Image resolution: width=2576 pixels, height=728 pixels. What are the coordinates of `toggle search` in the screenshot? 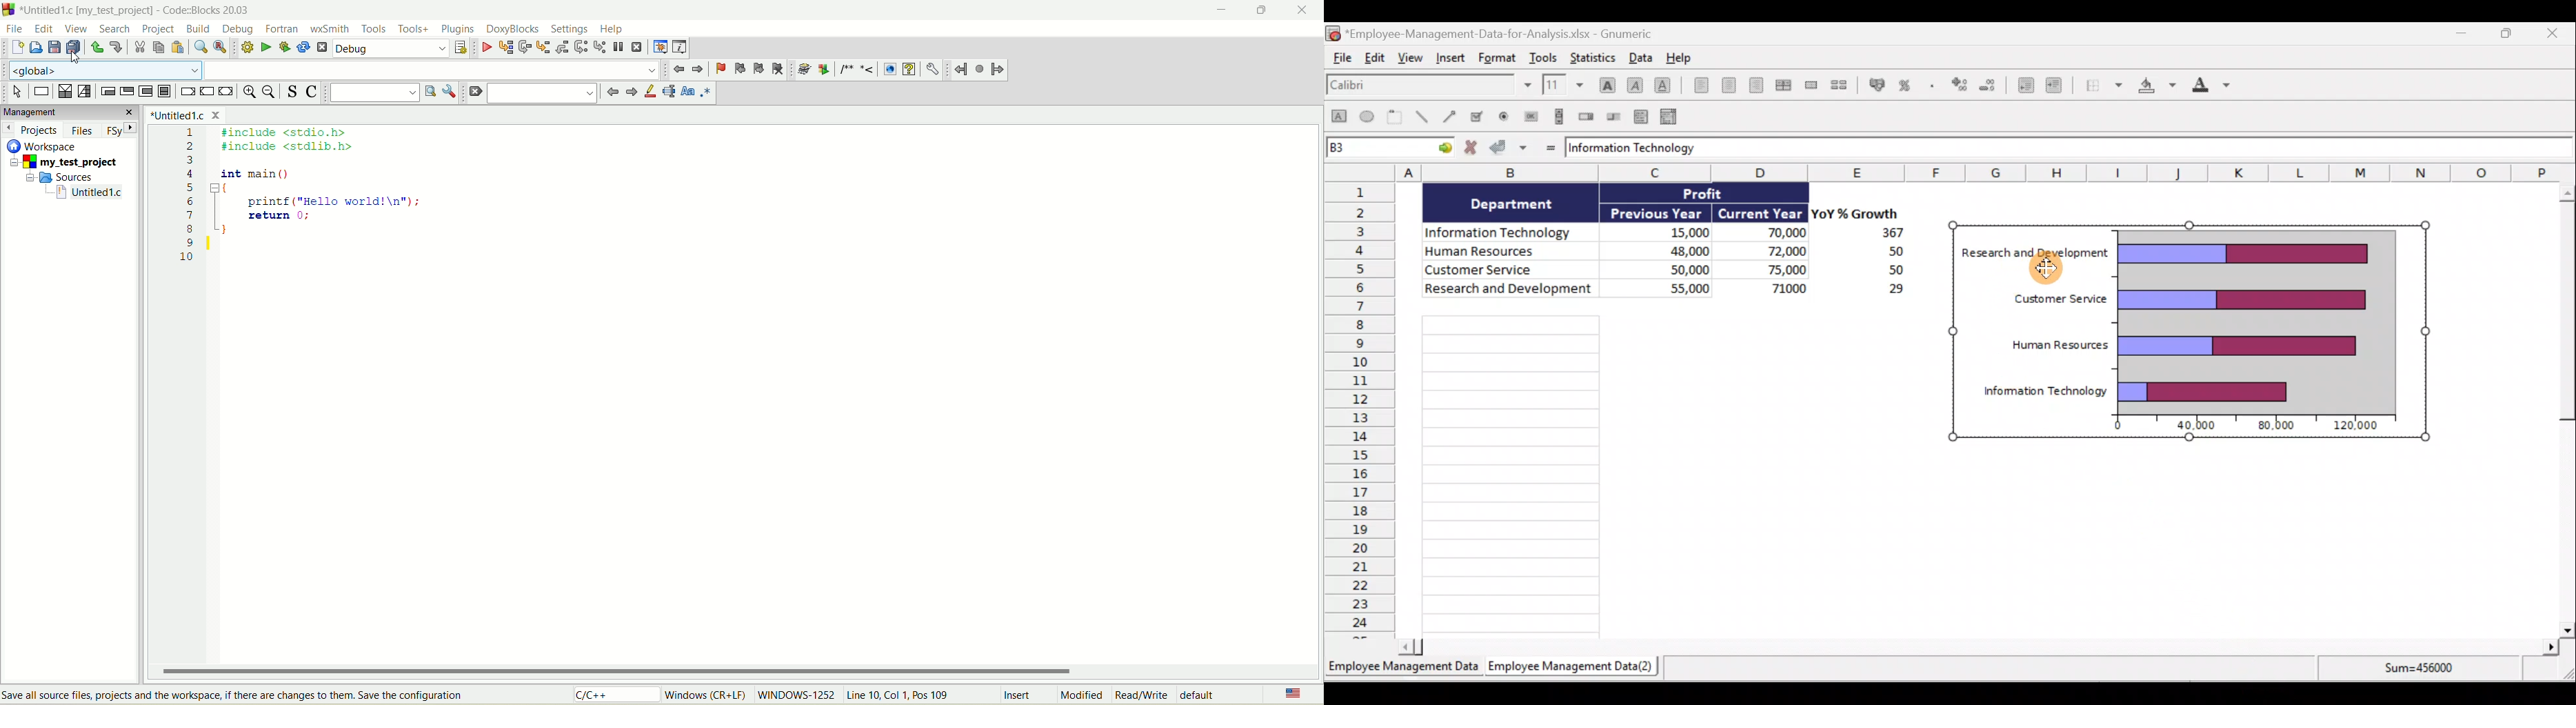 It's located at (293, 92).